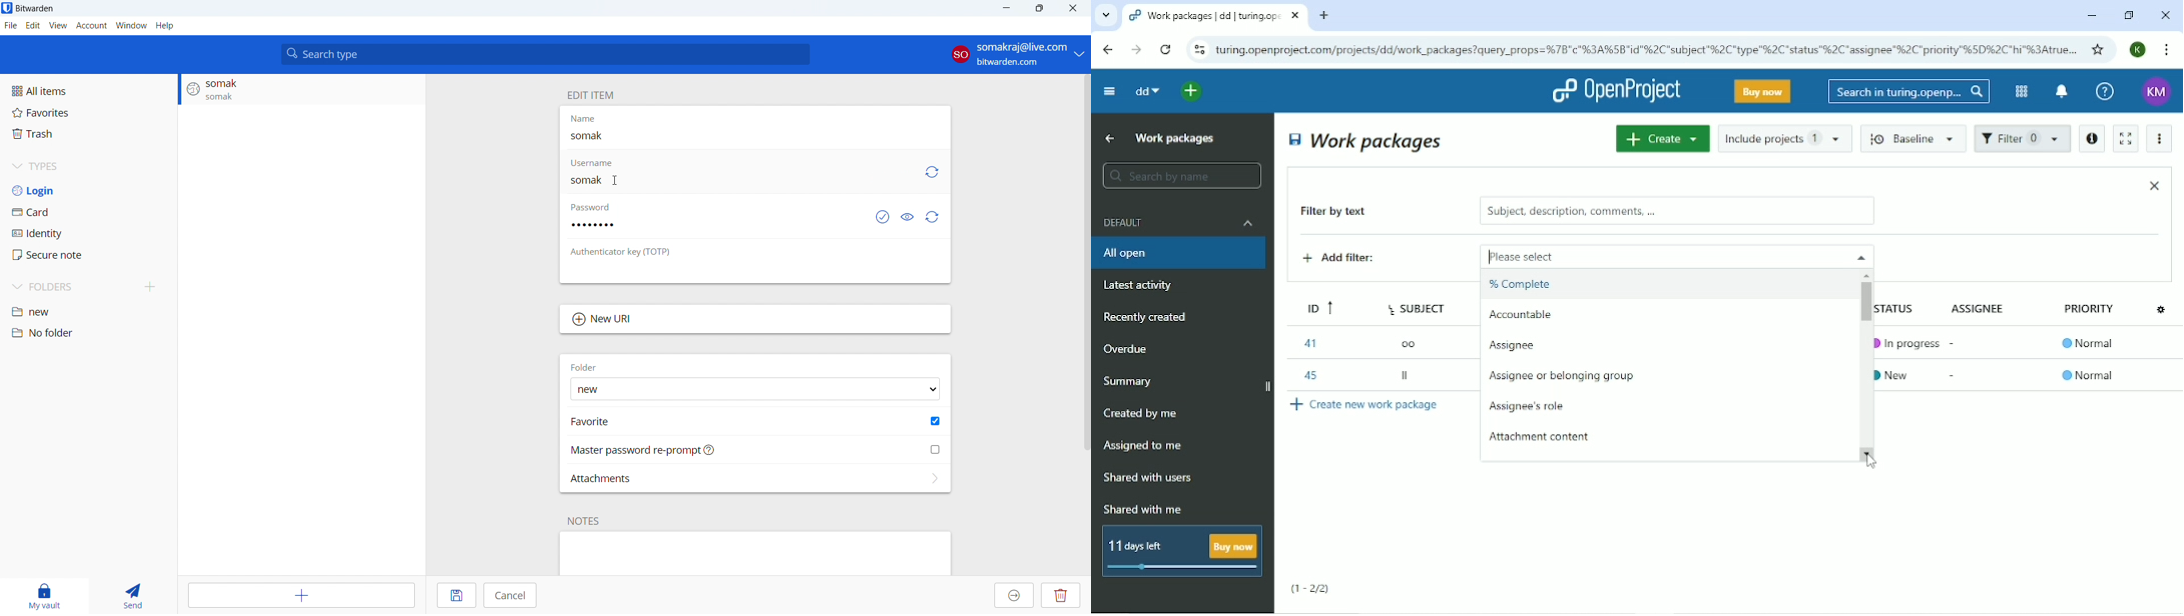 This screenshot has width=2184, height=616. Describe the element at coordinates (755, 389) in the screenshot. I see `select folder` at that location.